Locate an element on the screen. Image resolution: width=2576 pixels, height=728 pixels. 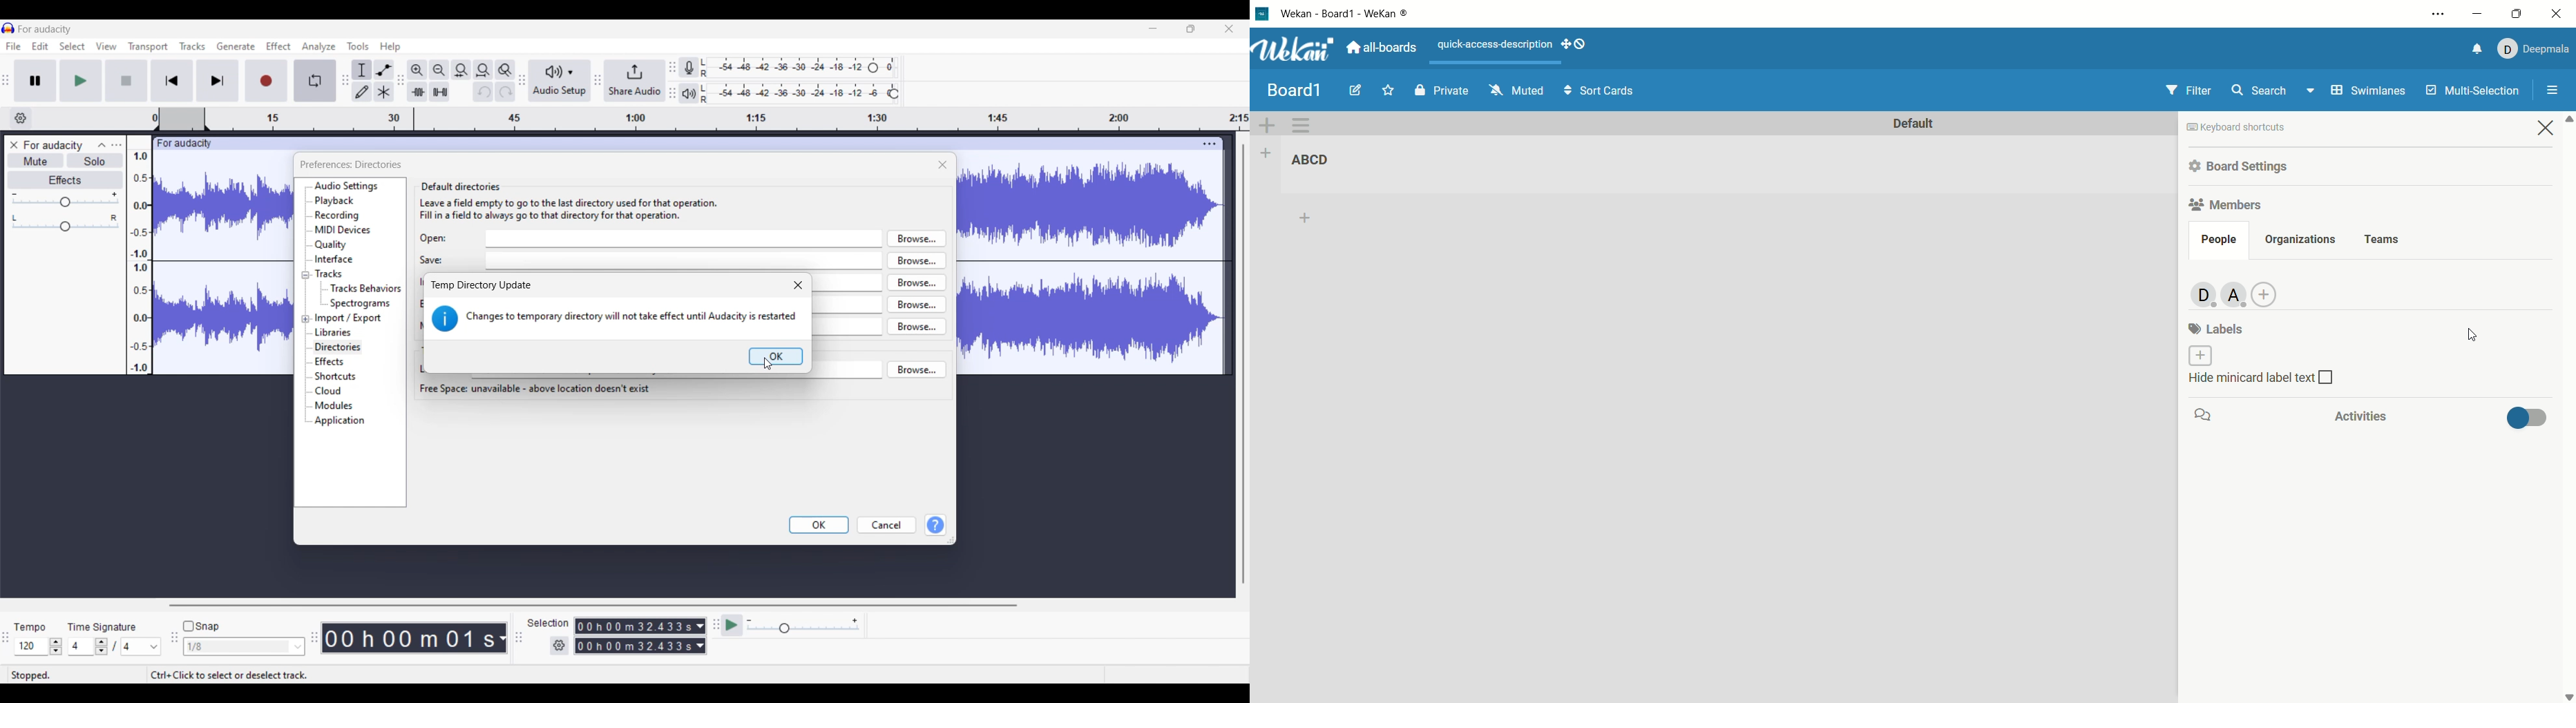
Minimize is located at coordinates (1154, 29).